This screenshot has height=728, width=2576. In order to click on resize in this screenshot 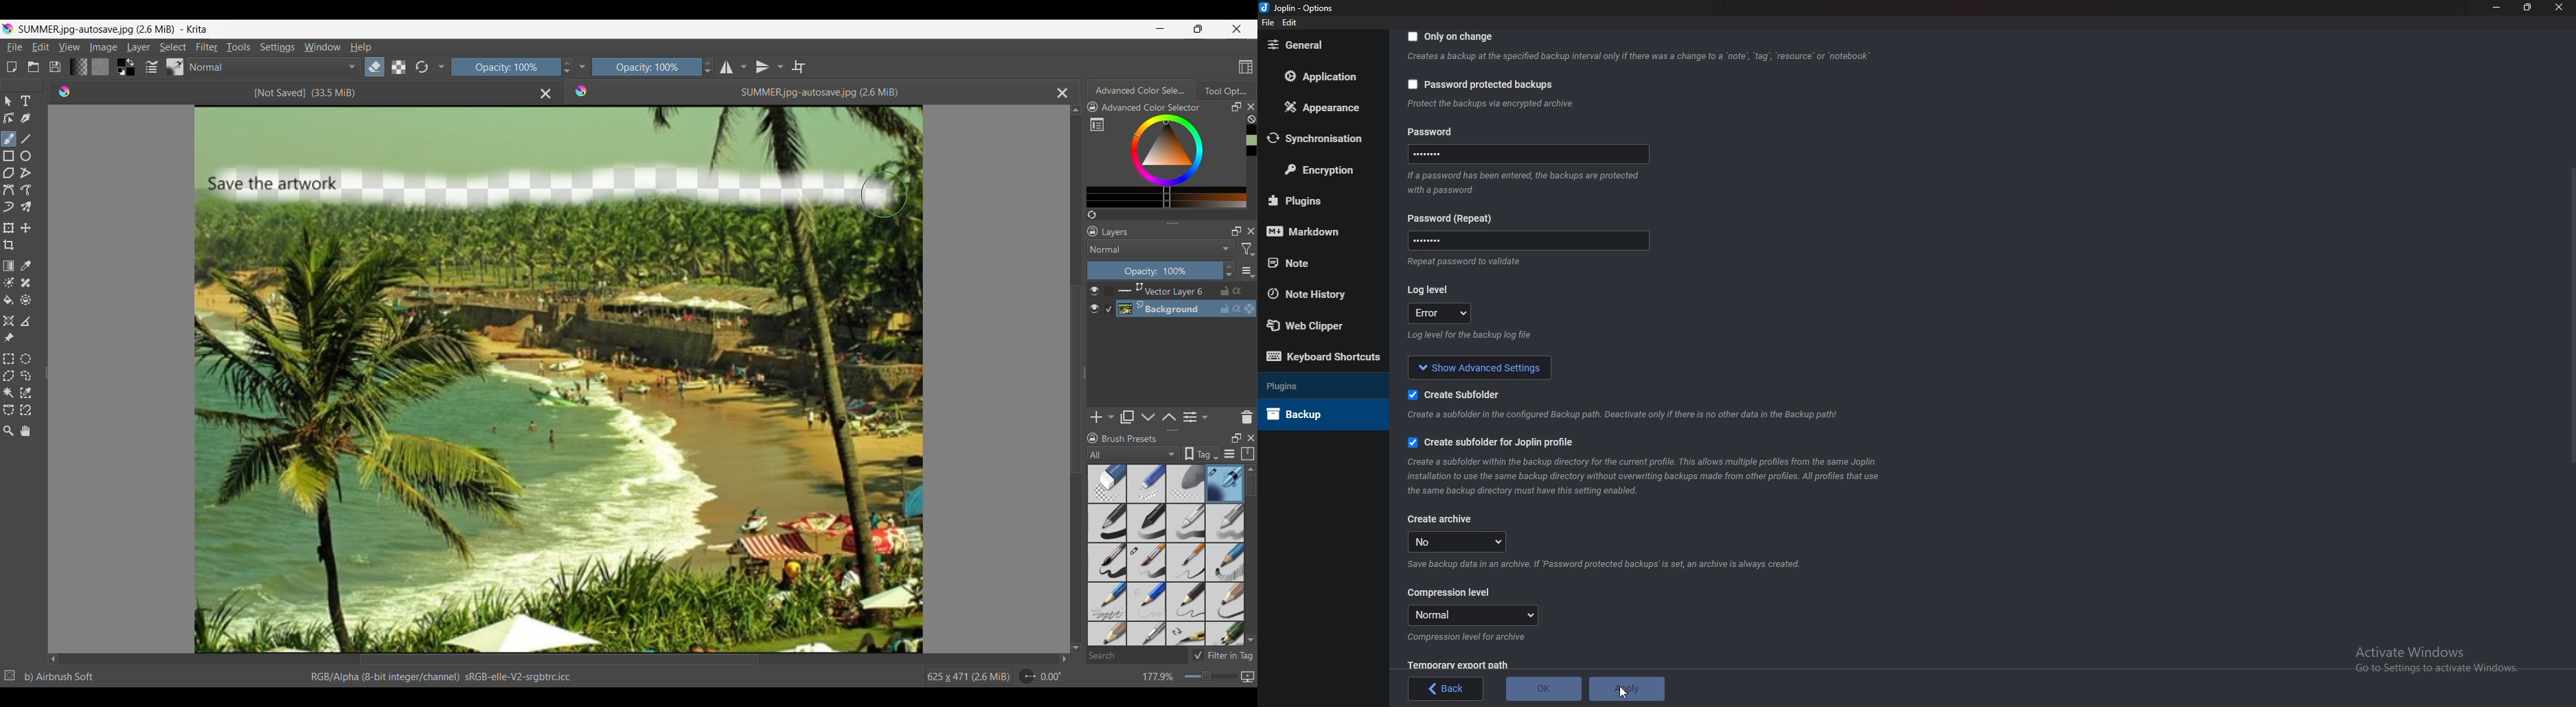, I will do `click(2529, 7)`.